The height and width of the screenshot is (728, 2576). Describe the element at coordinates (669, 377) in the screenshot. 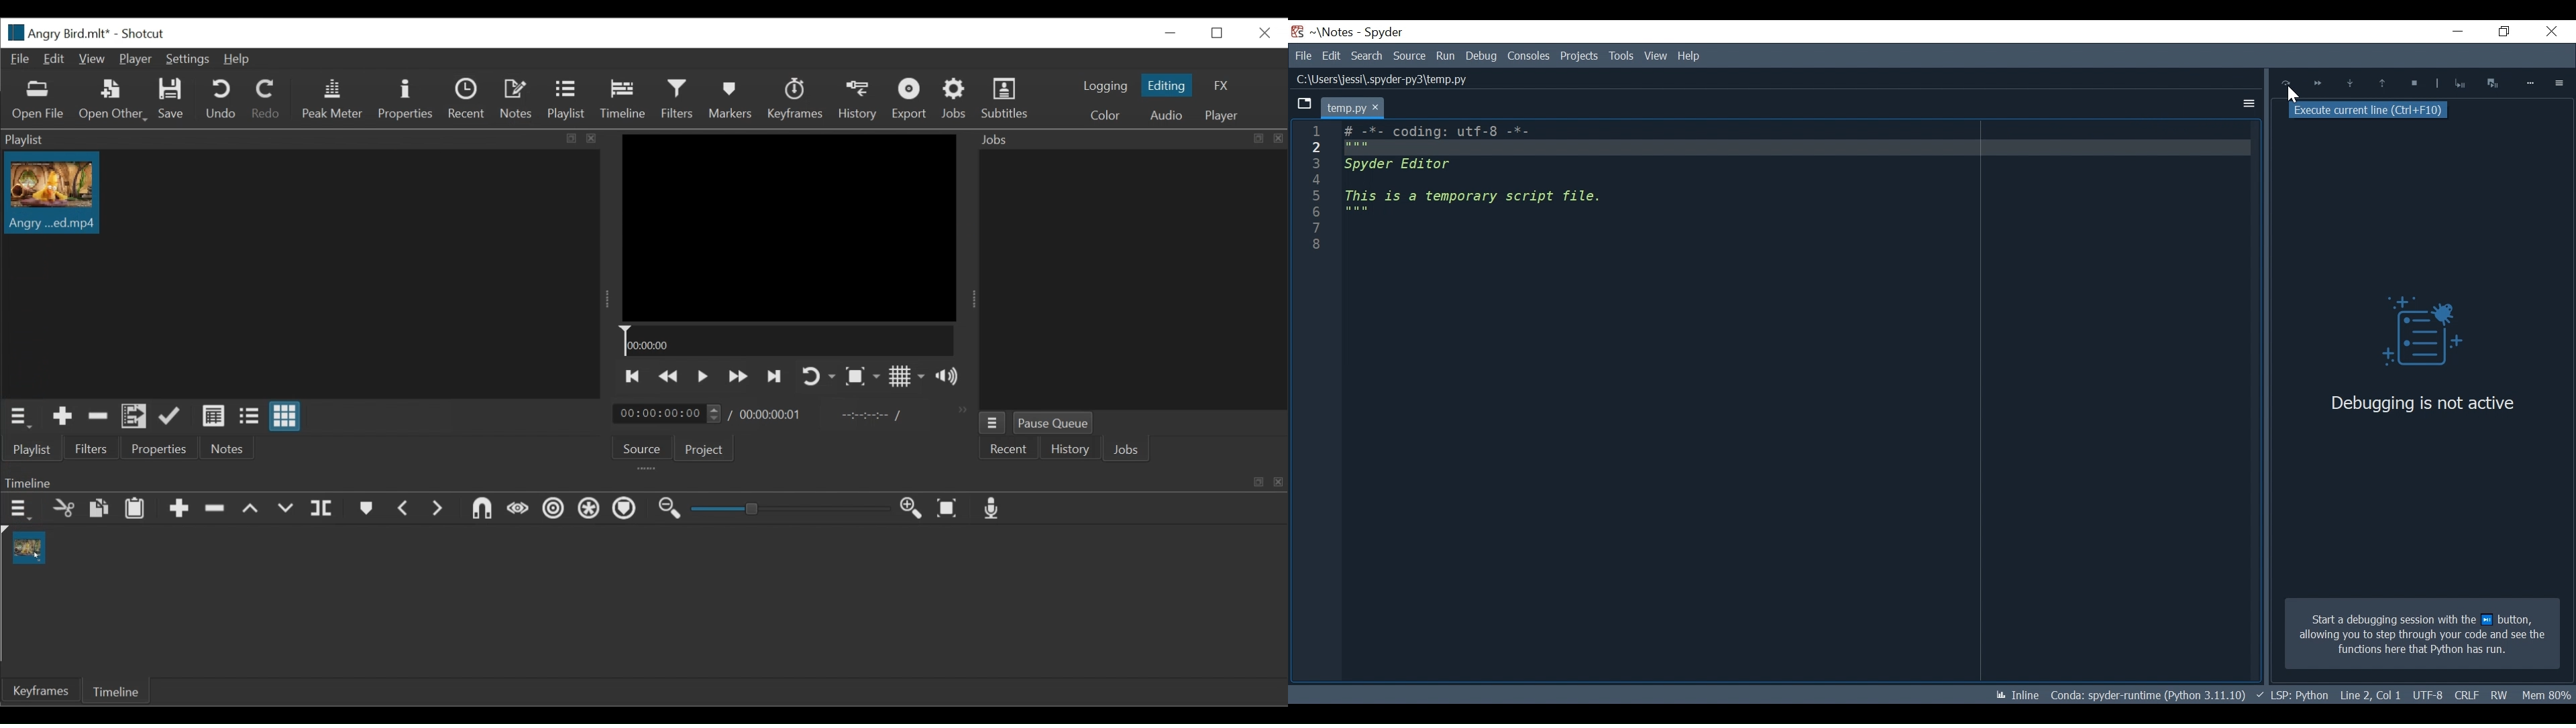

I see `Play backward quickly` at that location.